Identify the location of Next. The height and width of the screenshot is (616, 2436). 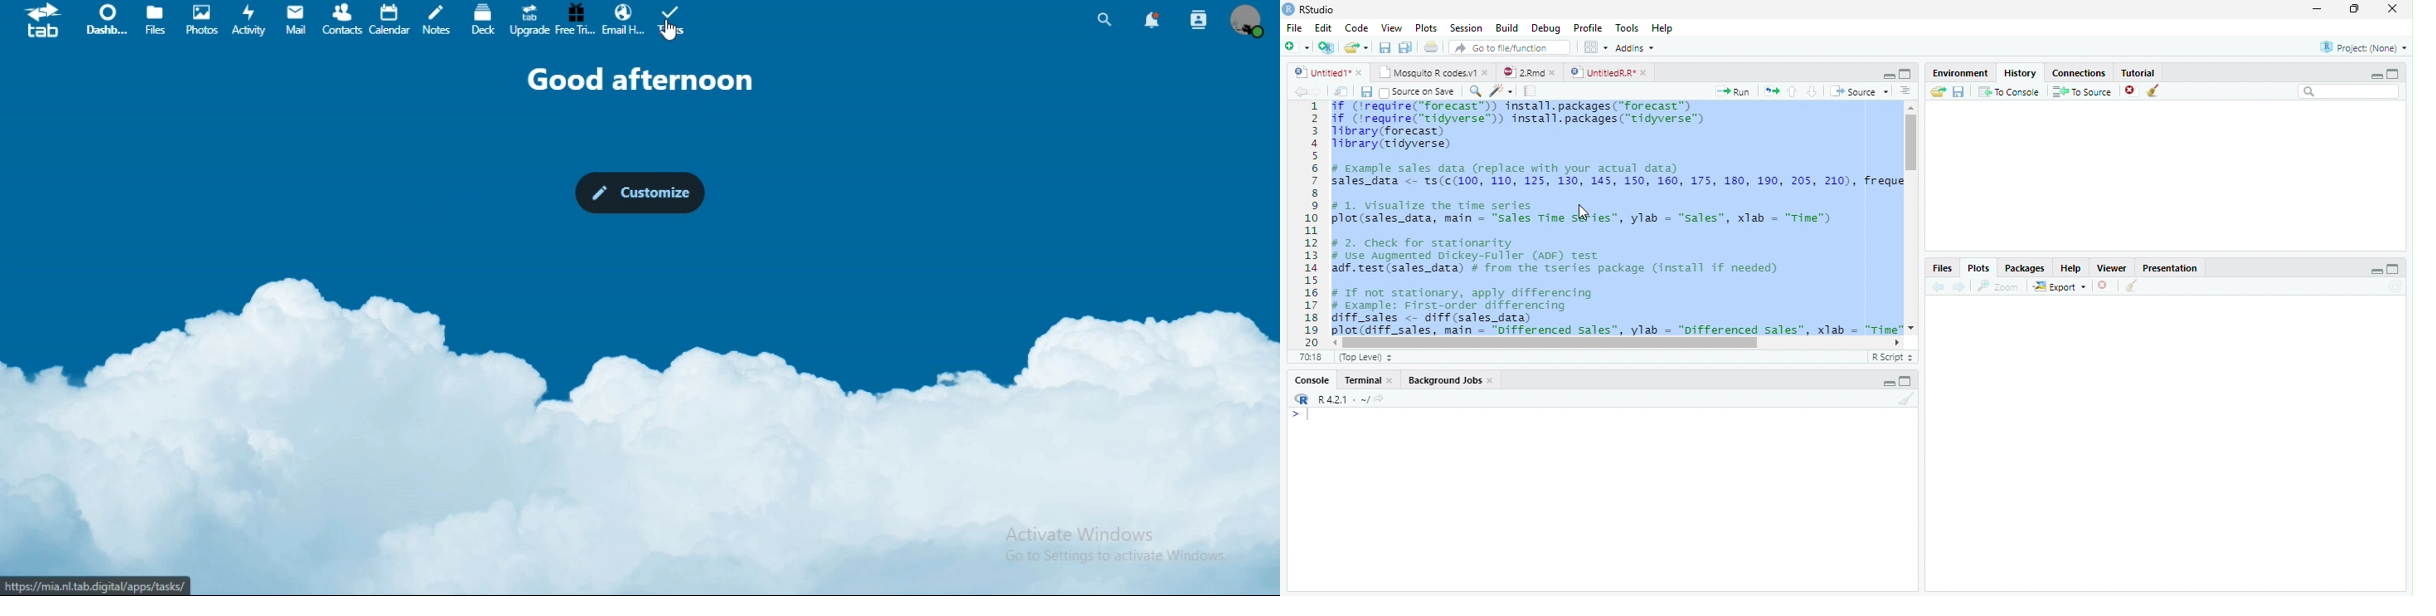
(1961, 287).